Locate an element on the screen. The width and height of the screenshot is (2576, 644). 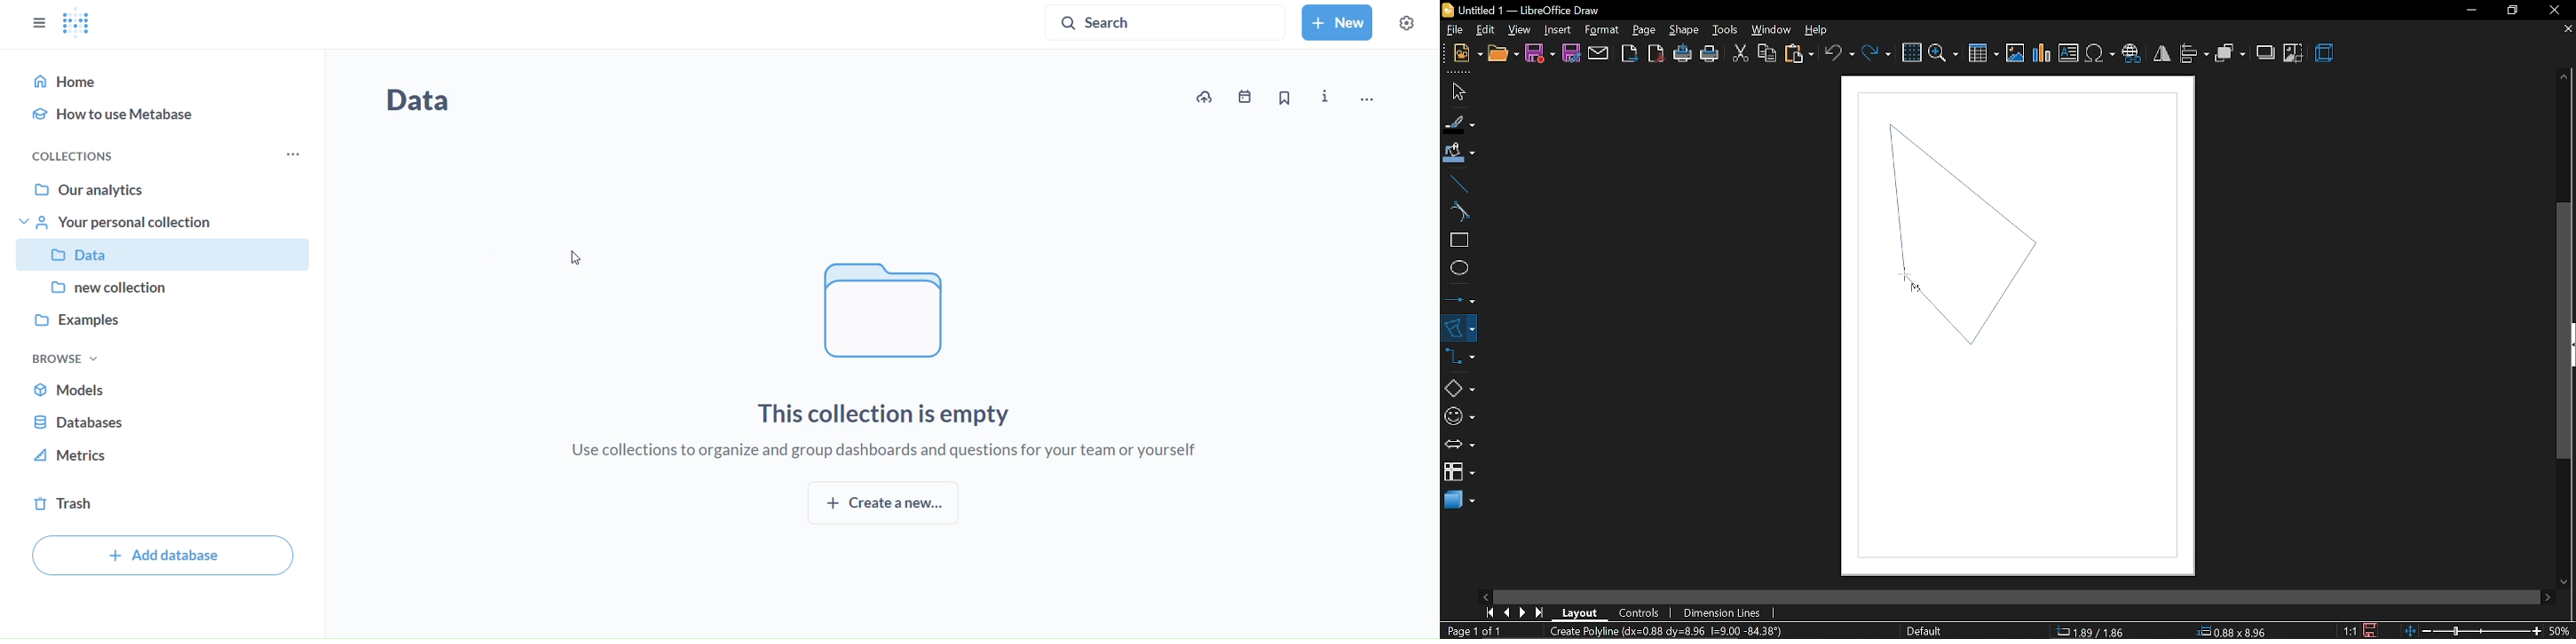
basic shapes is located at coordinates (1458, 390).